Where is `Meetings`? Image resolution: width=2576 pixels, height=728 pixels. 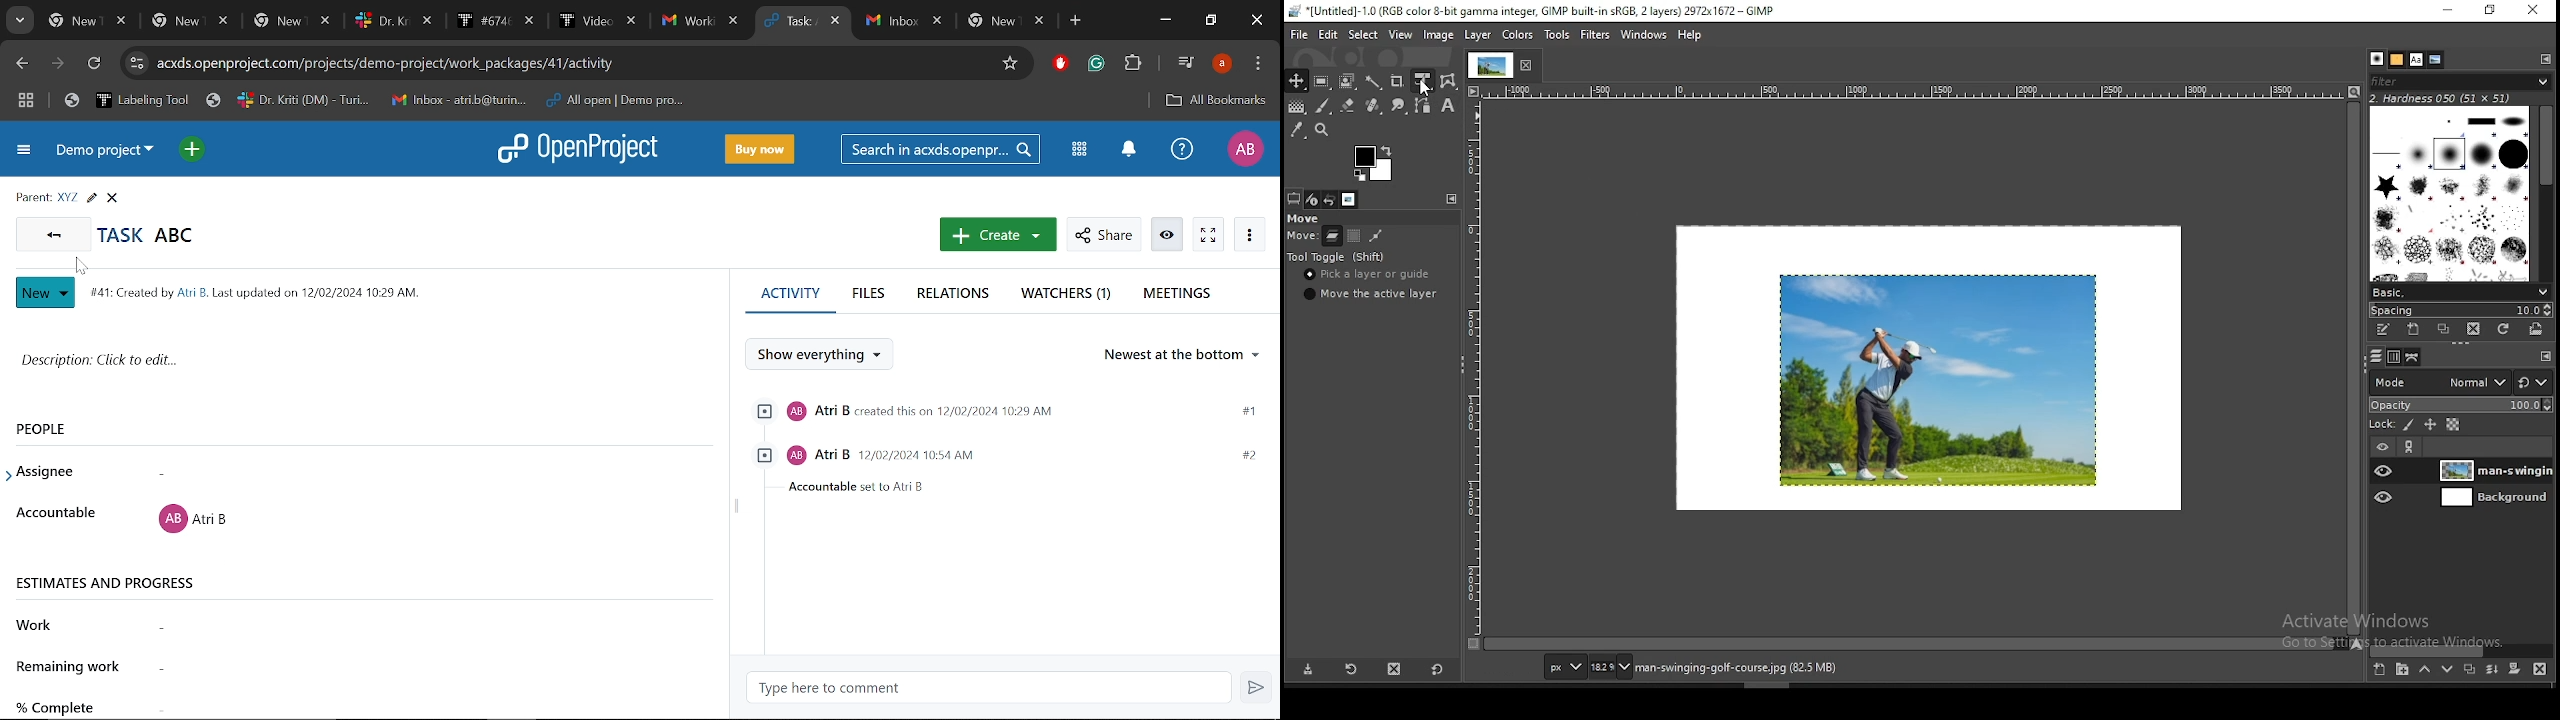 Meetings is located at coordinates (1174, 297).